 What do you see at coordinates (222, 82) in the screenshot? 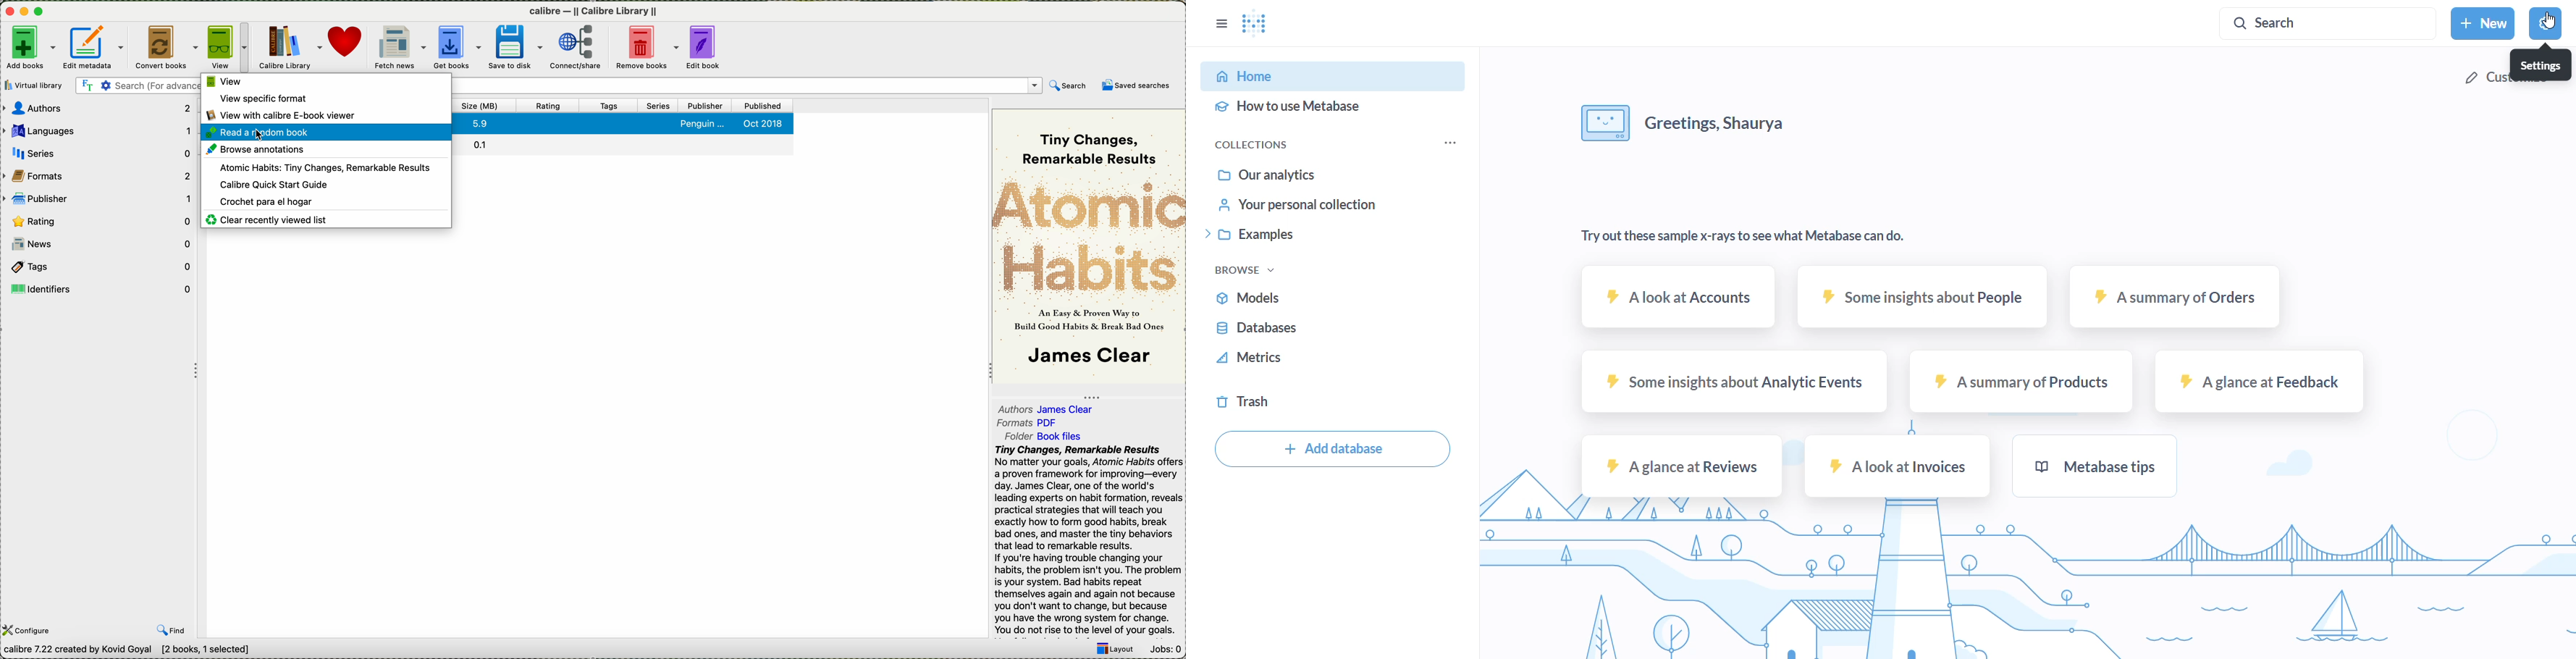
I see `view` at bounding box center [222, 82].